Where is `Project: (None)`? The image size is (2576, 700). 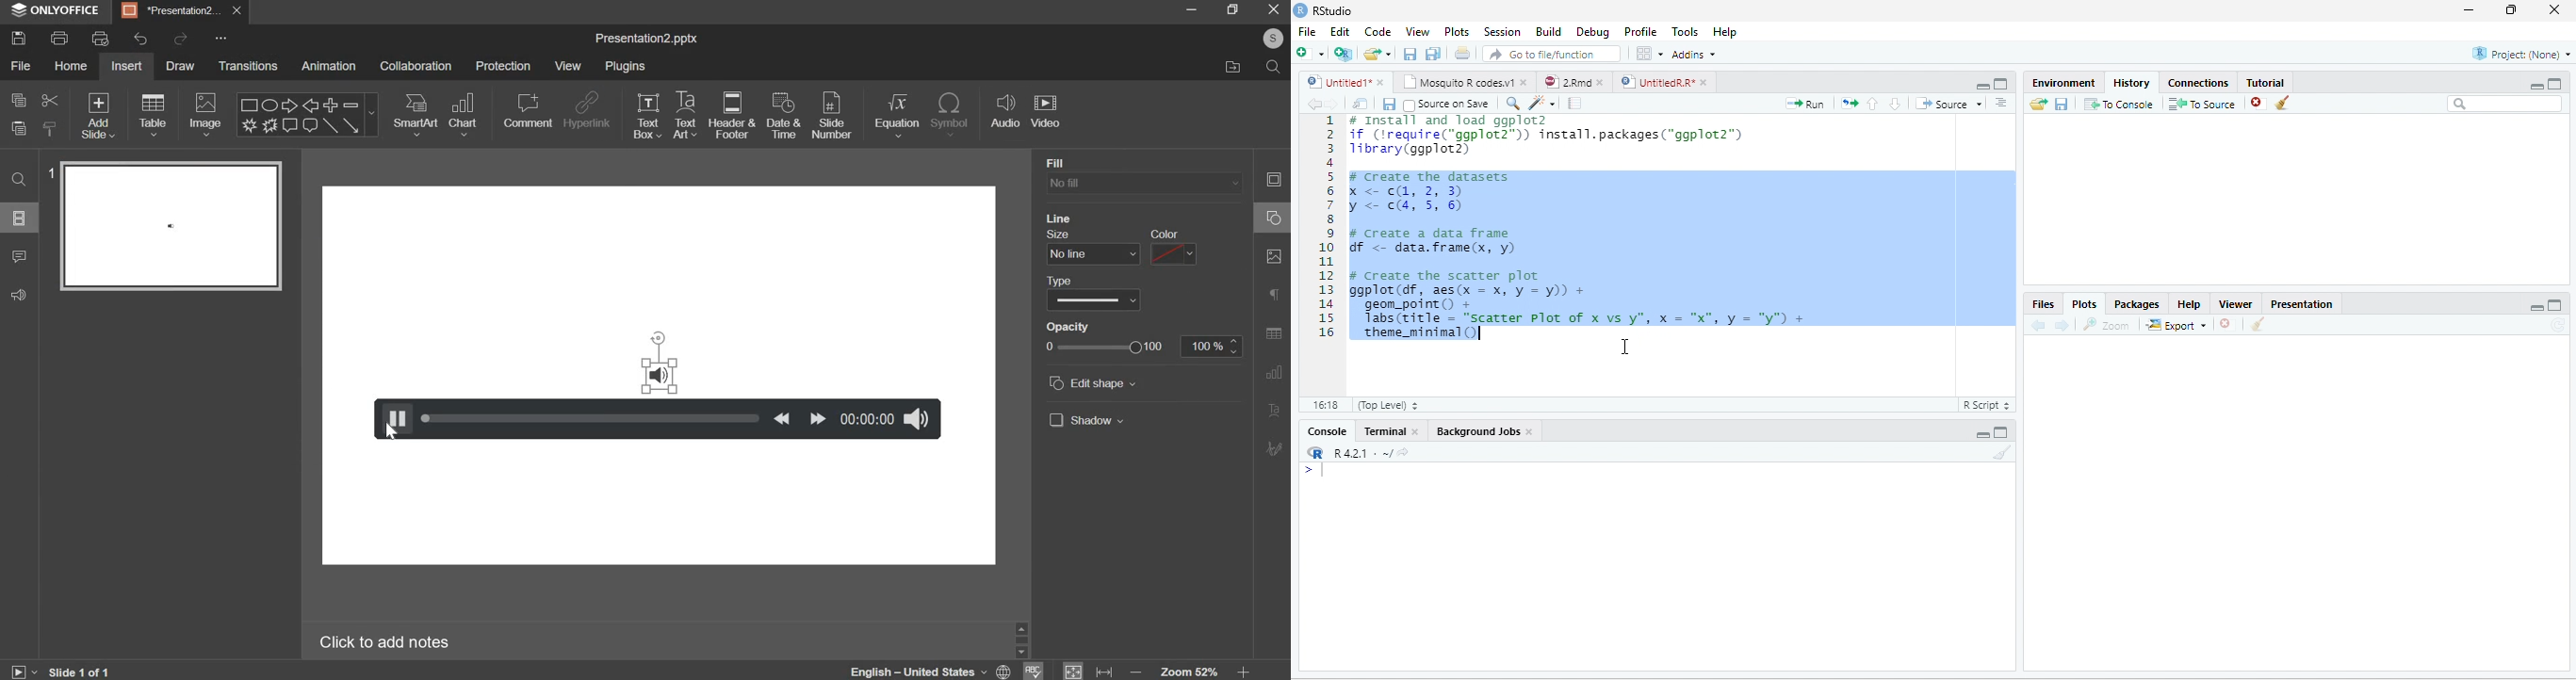 Project: (None) is located at coordinates (2520, 54).